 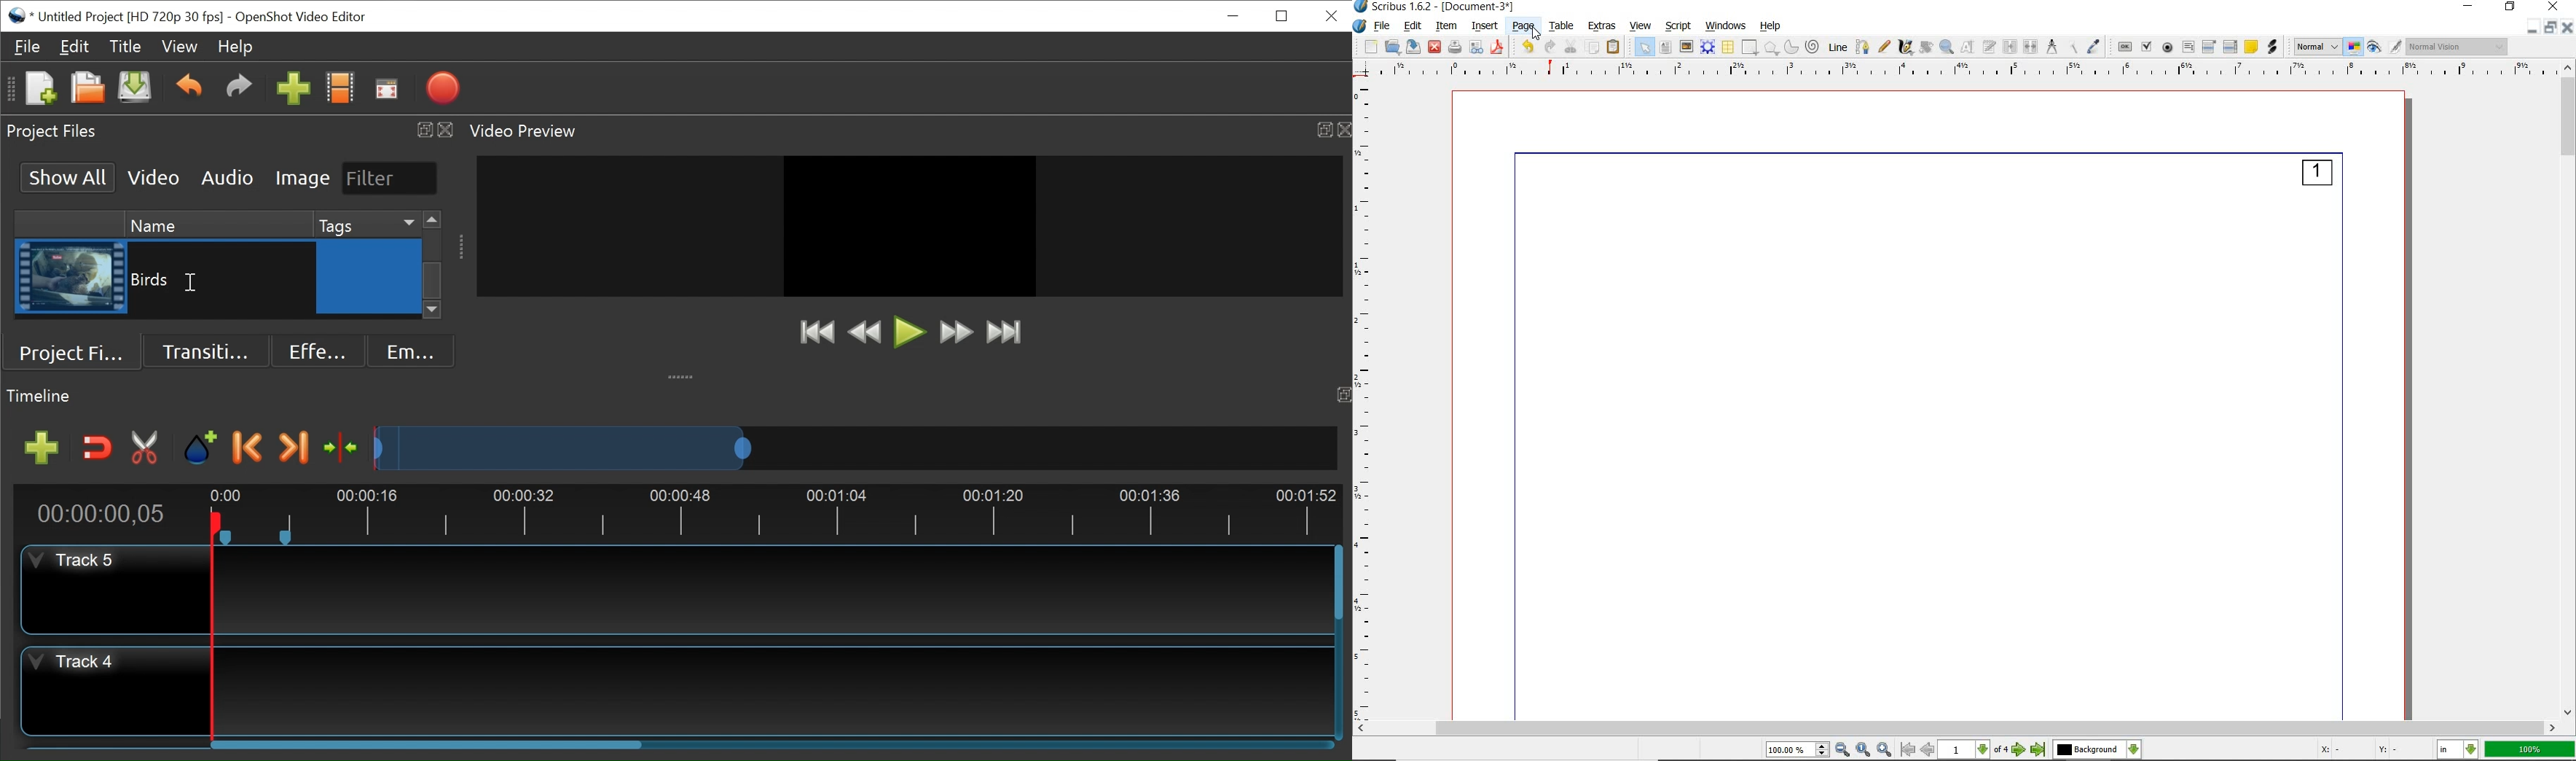 I want to click on minimize, so click(x=1235, y=16).